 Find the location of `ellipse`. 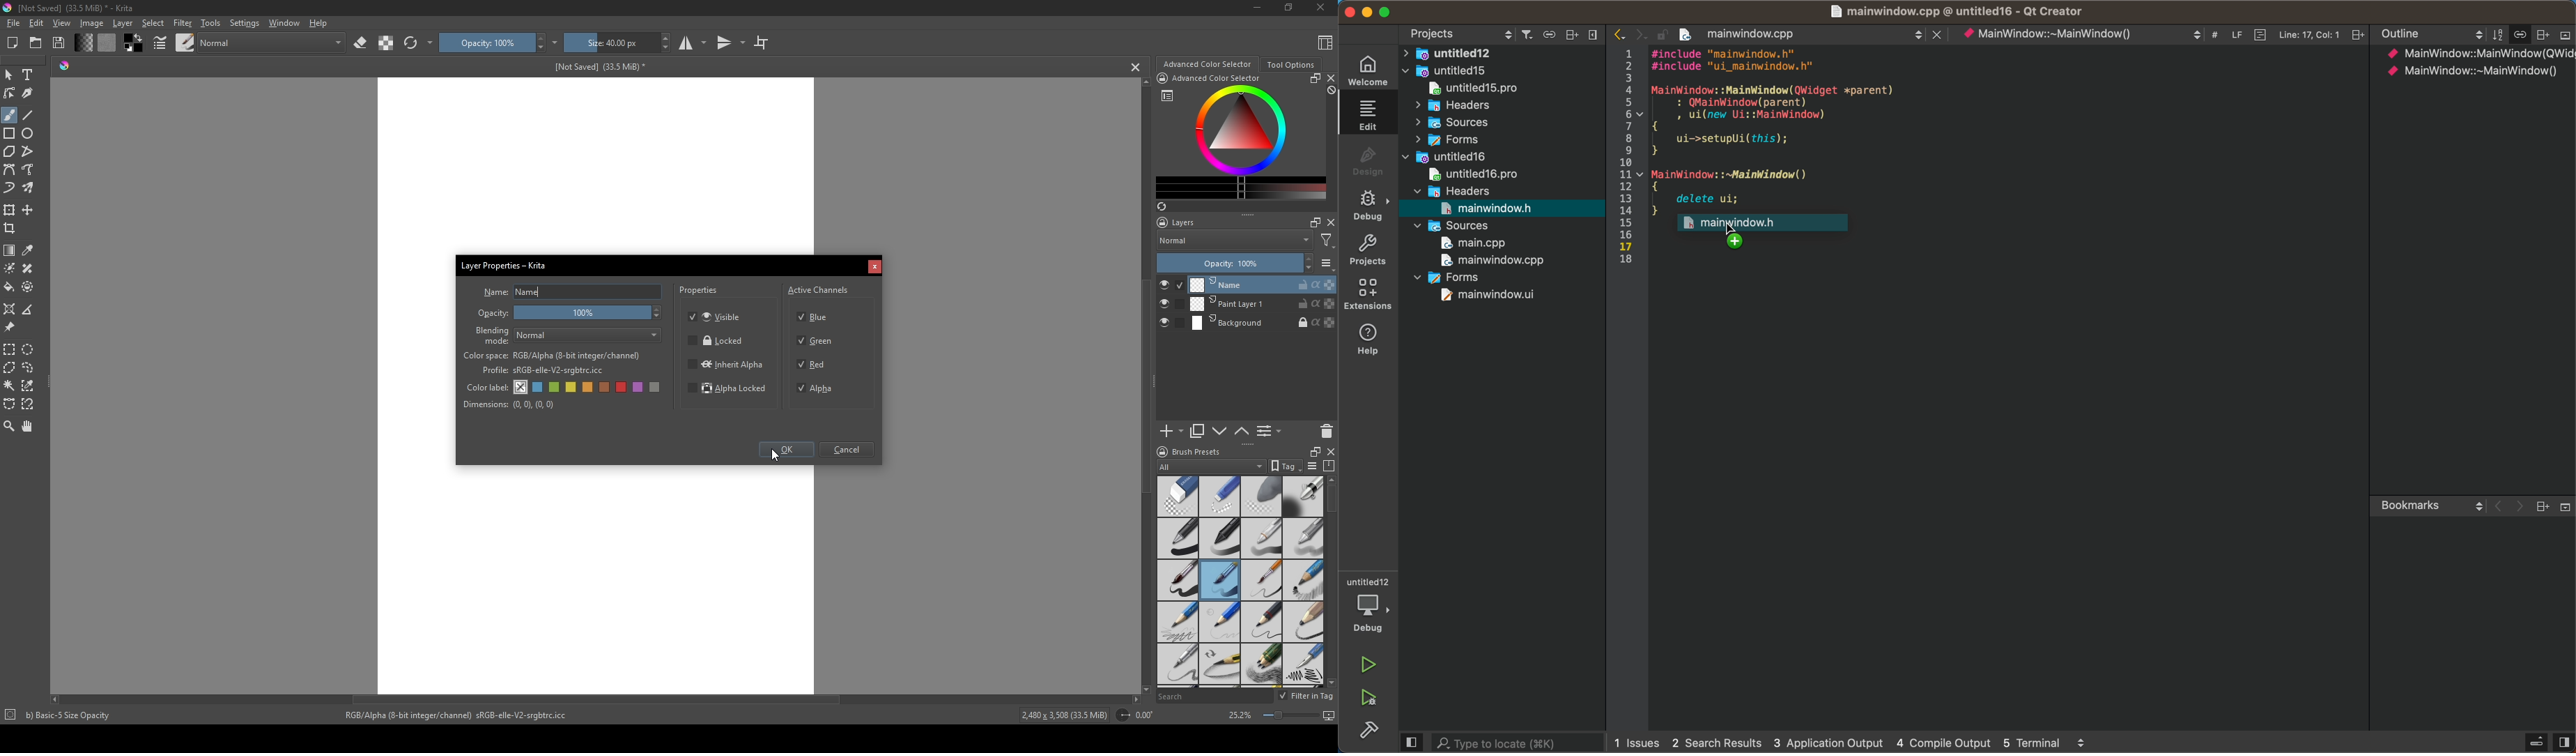

ellipse is located at coordinates (29, 133).